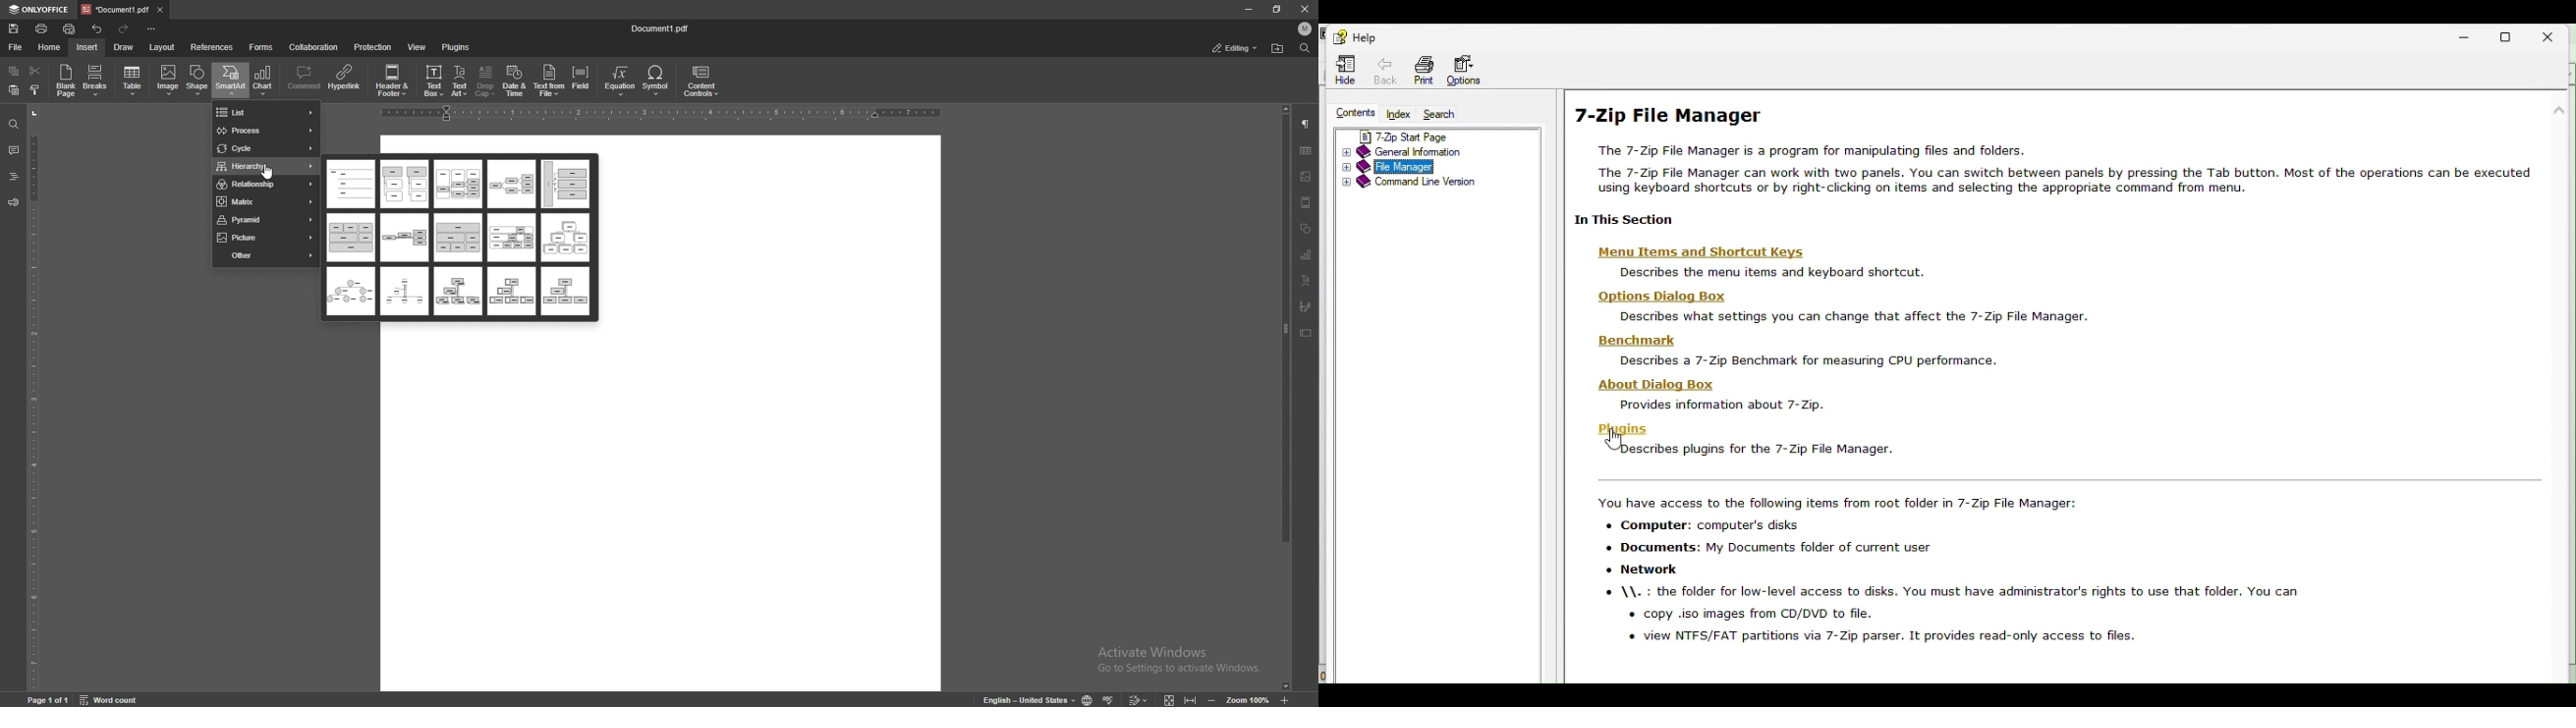 The height and width of the screenshot is (728, 2576). What do you see at coordinates (1027, 699) in the screenshot?
I see `change text language` at bounding box center [1027, 699].